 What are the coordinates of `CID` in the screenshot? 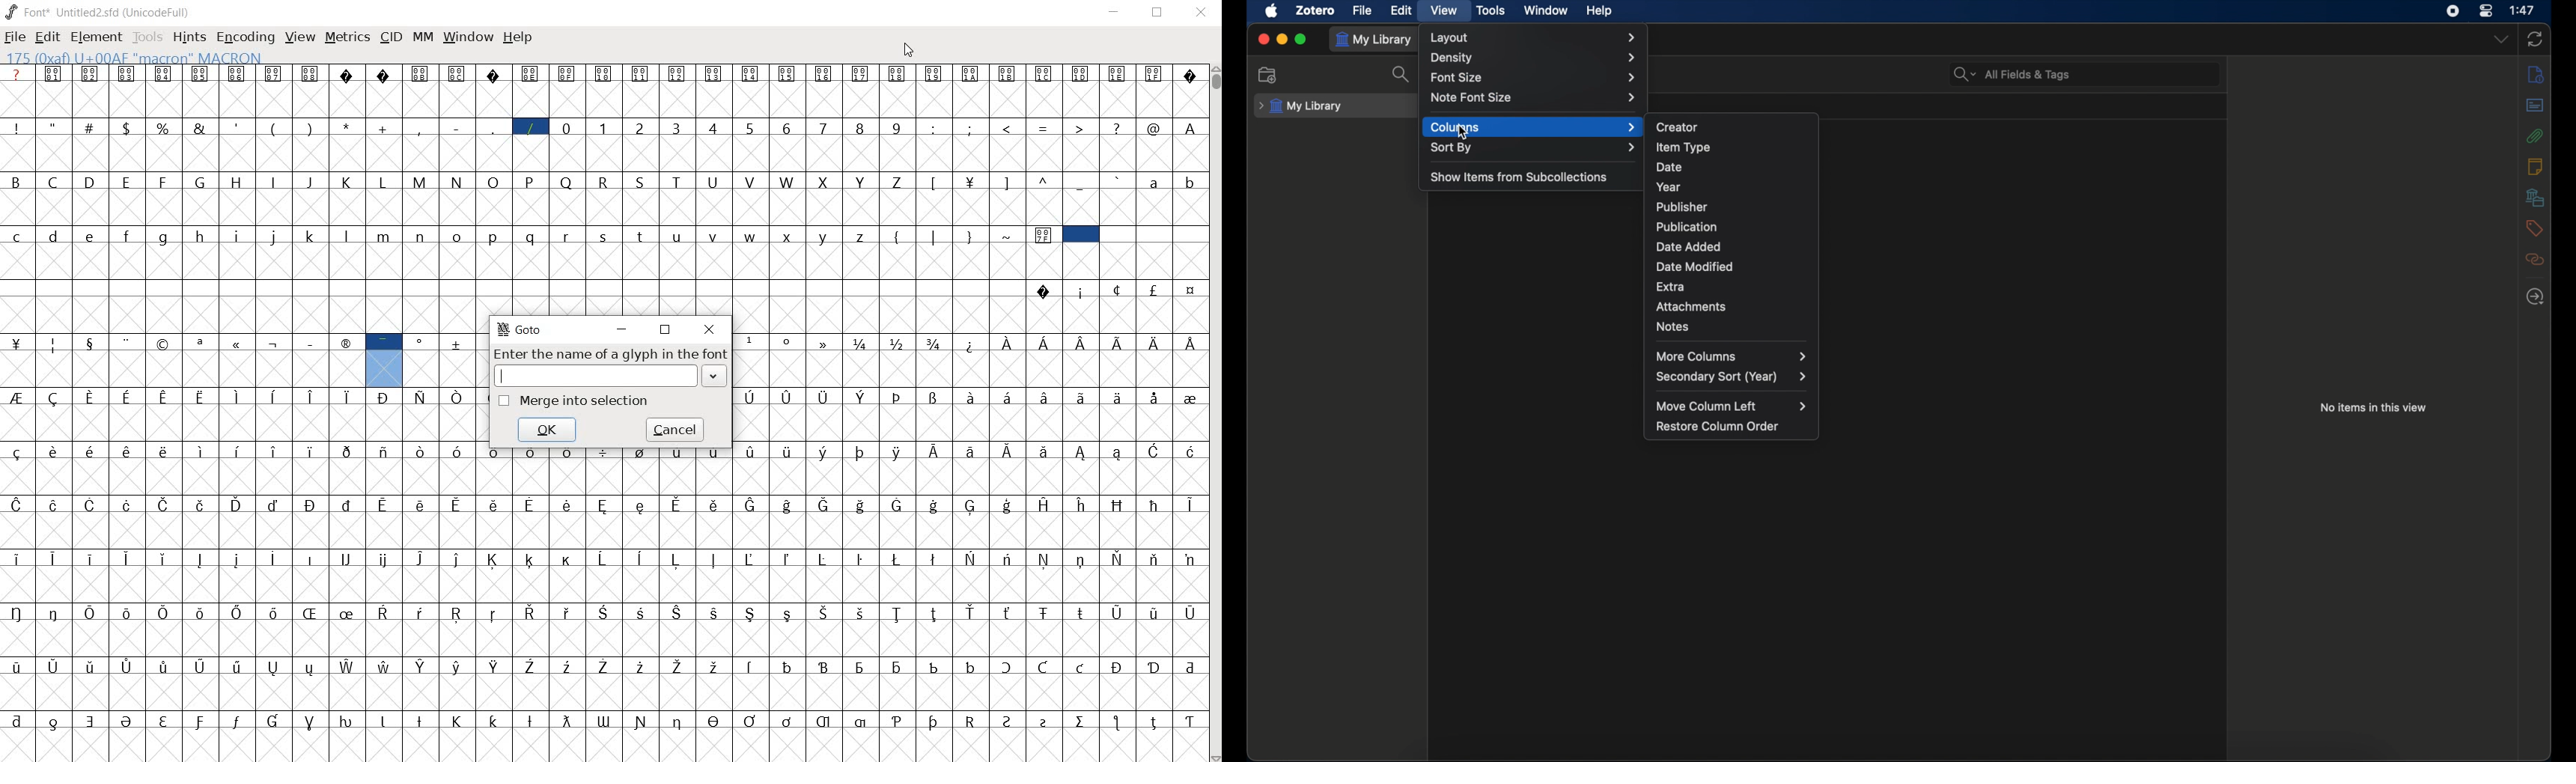 It's located at (391, 40).